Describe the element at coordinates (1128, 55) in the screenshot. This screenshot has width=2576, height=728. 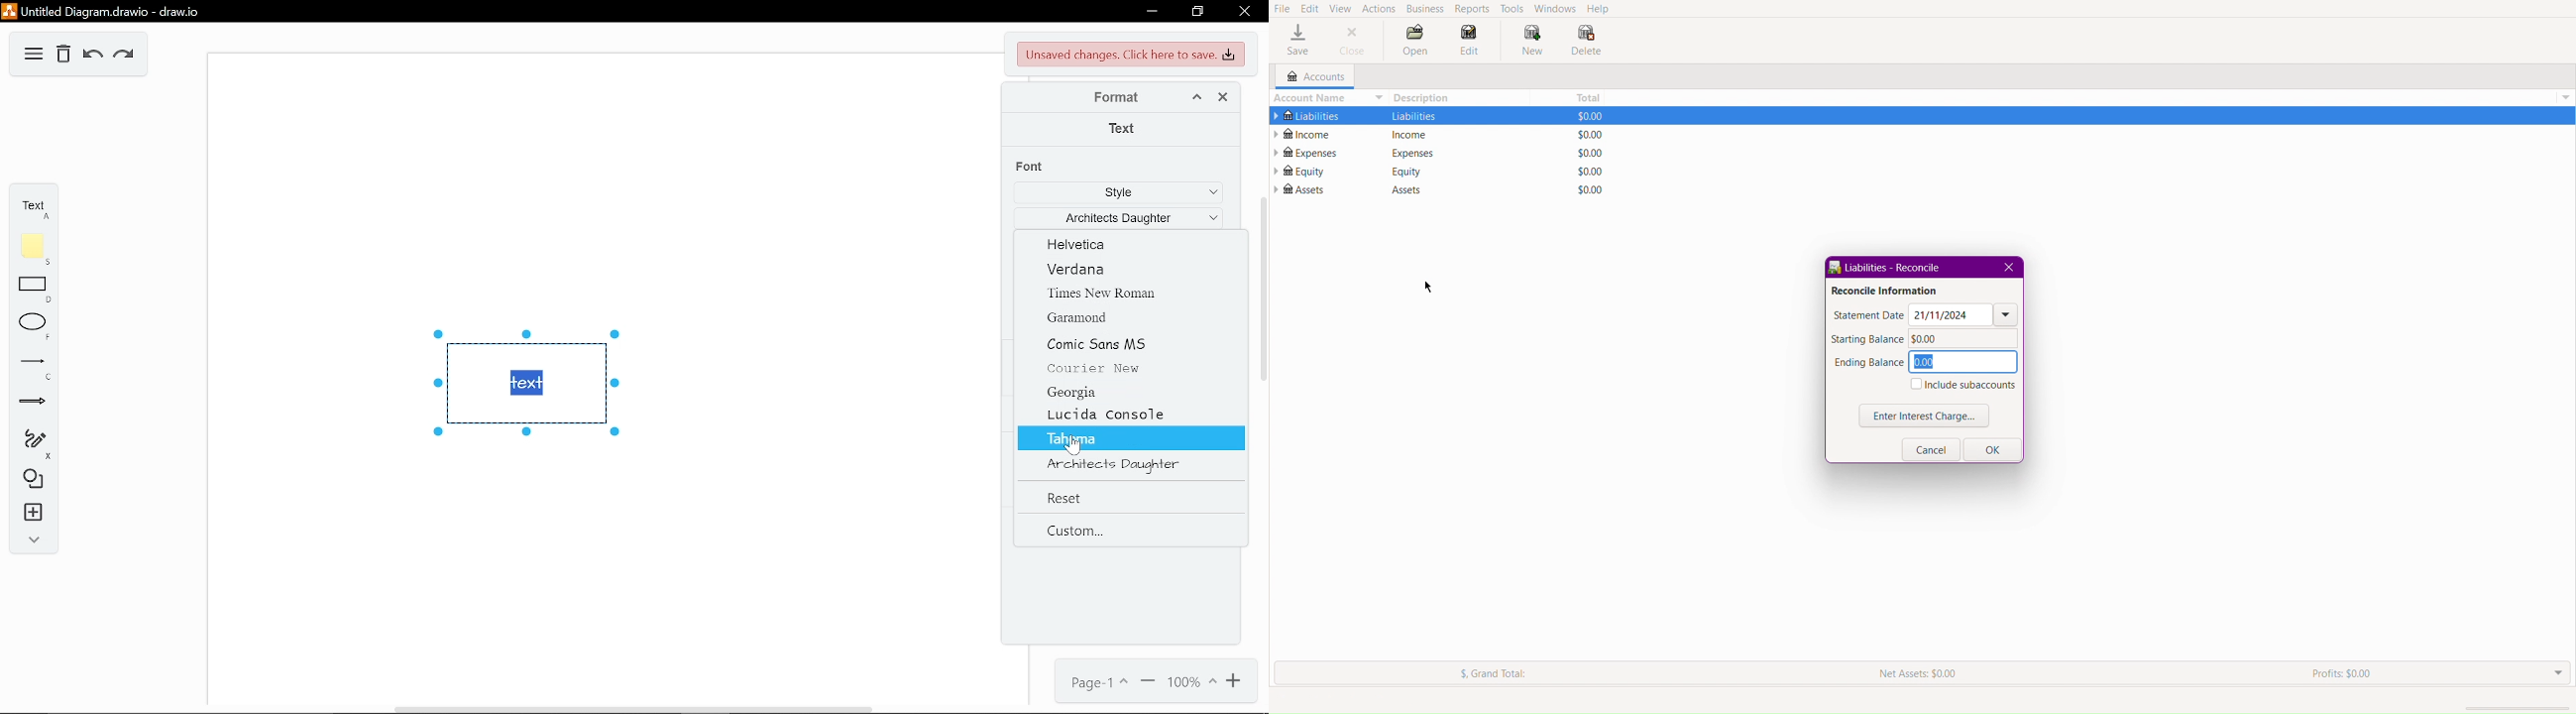
I see `unsaved changes. Click here to save ` at that location.